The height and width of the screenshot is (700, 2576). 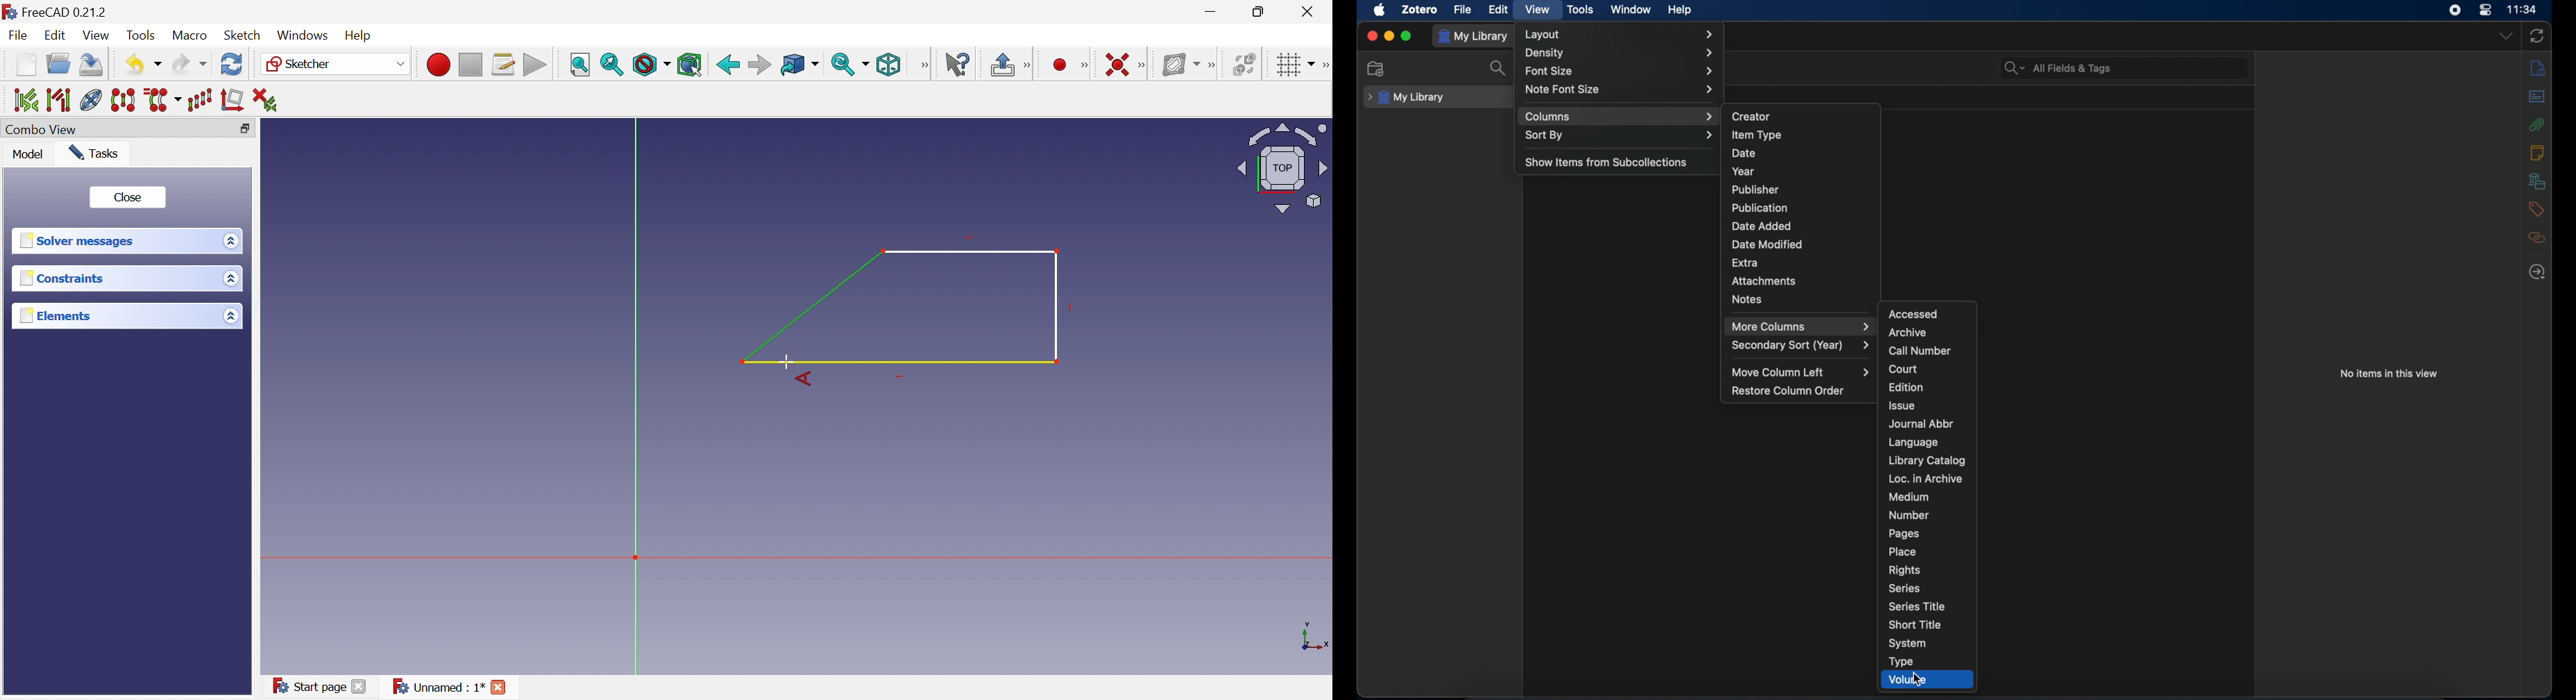 I want to click on Back, so click(x=727, y=63).